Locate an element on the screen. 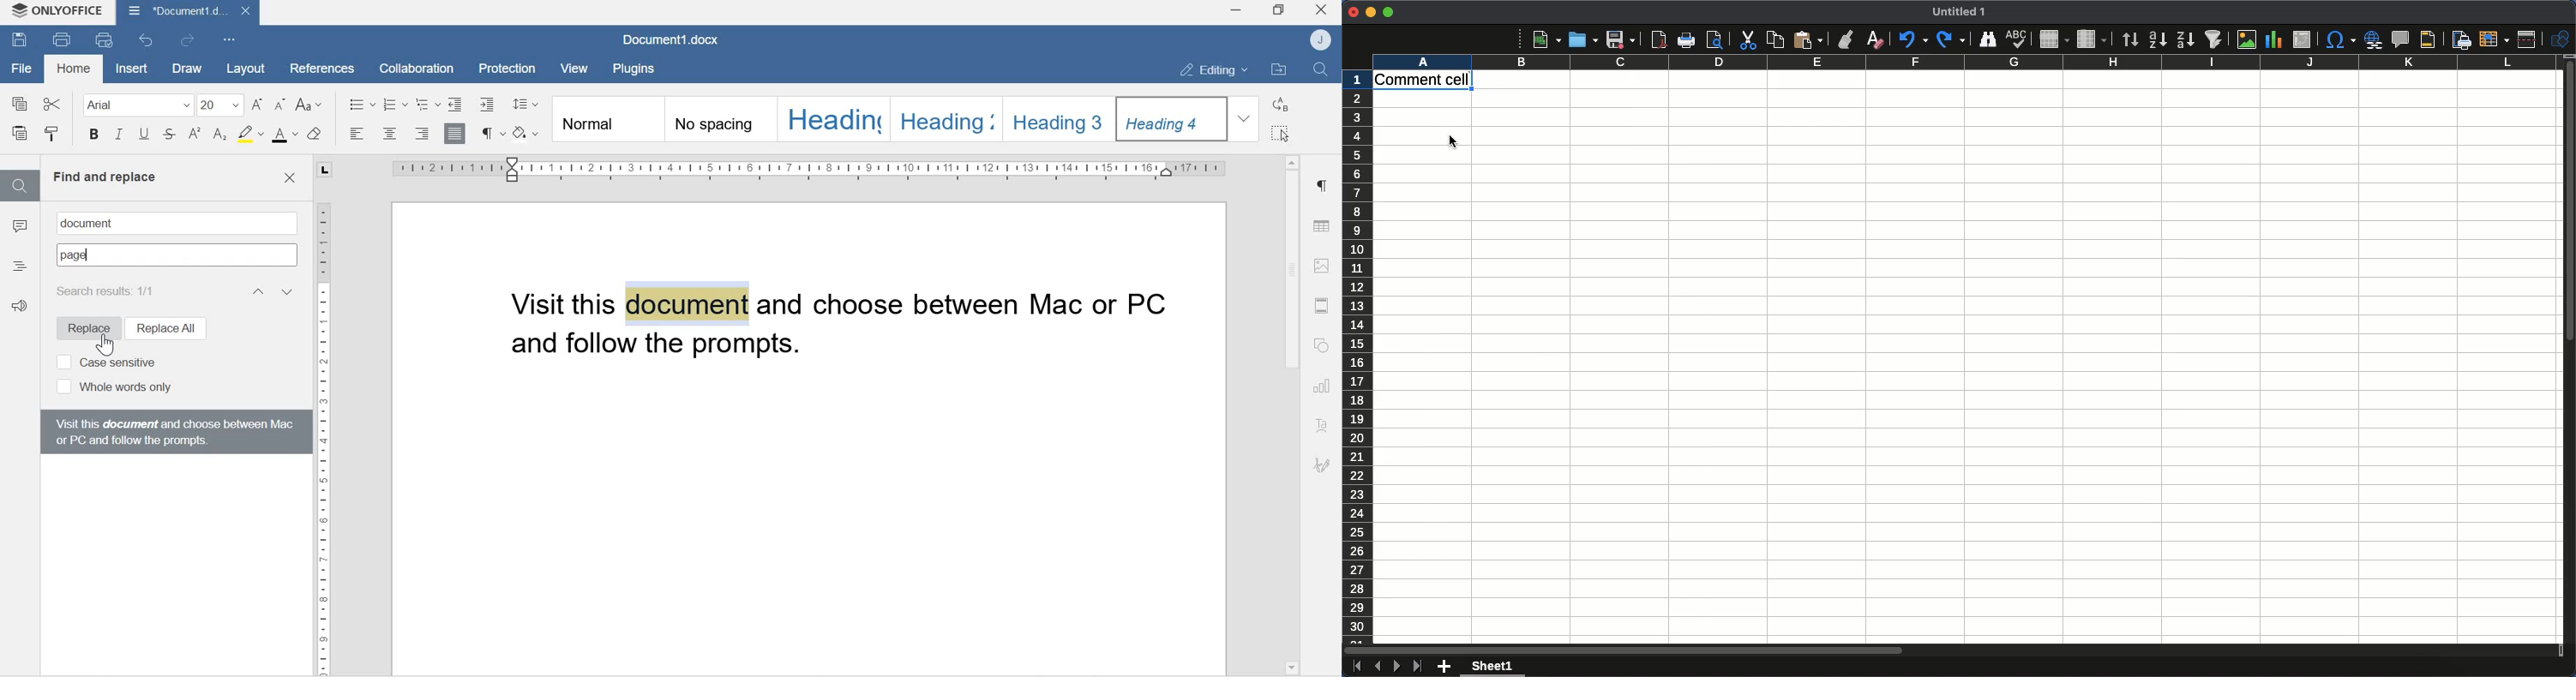 This screenshot has width=2576, height=700. Draw is located at coordinates (185, 69).